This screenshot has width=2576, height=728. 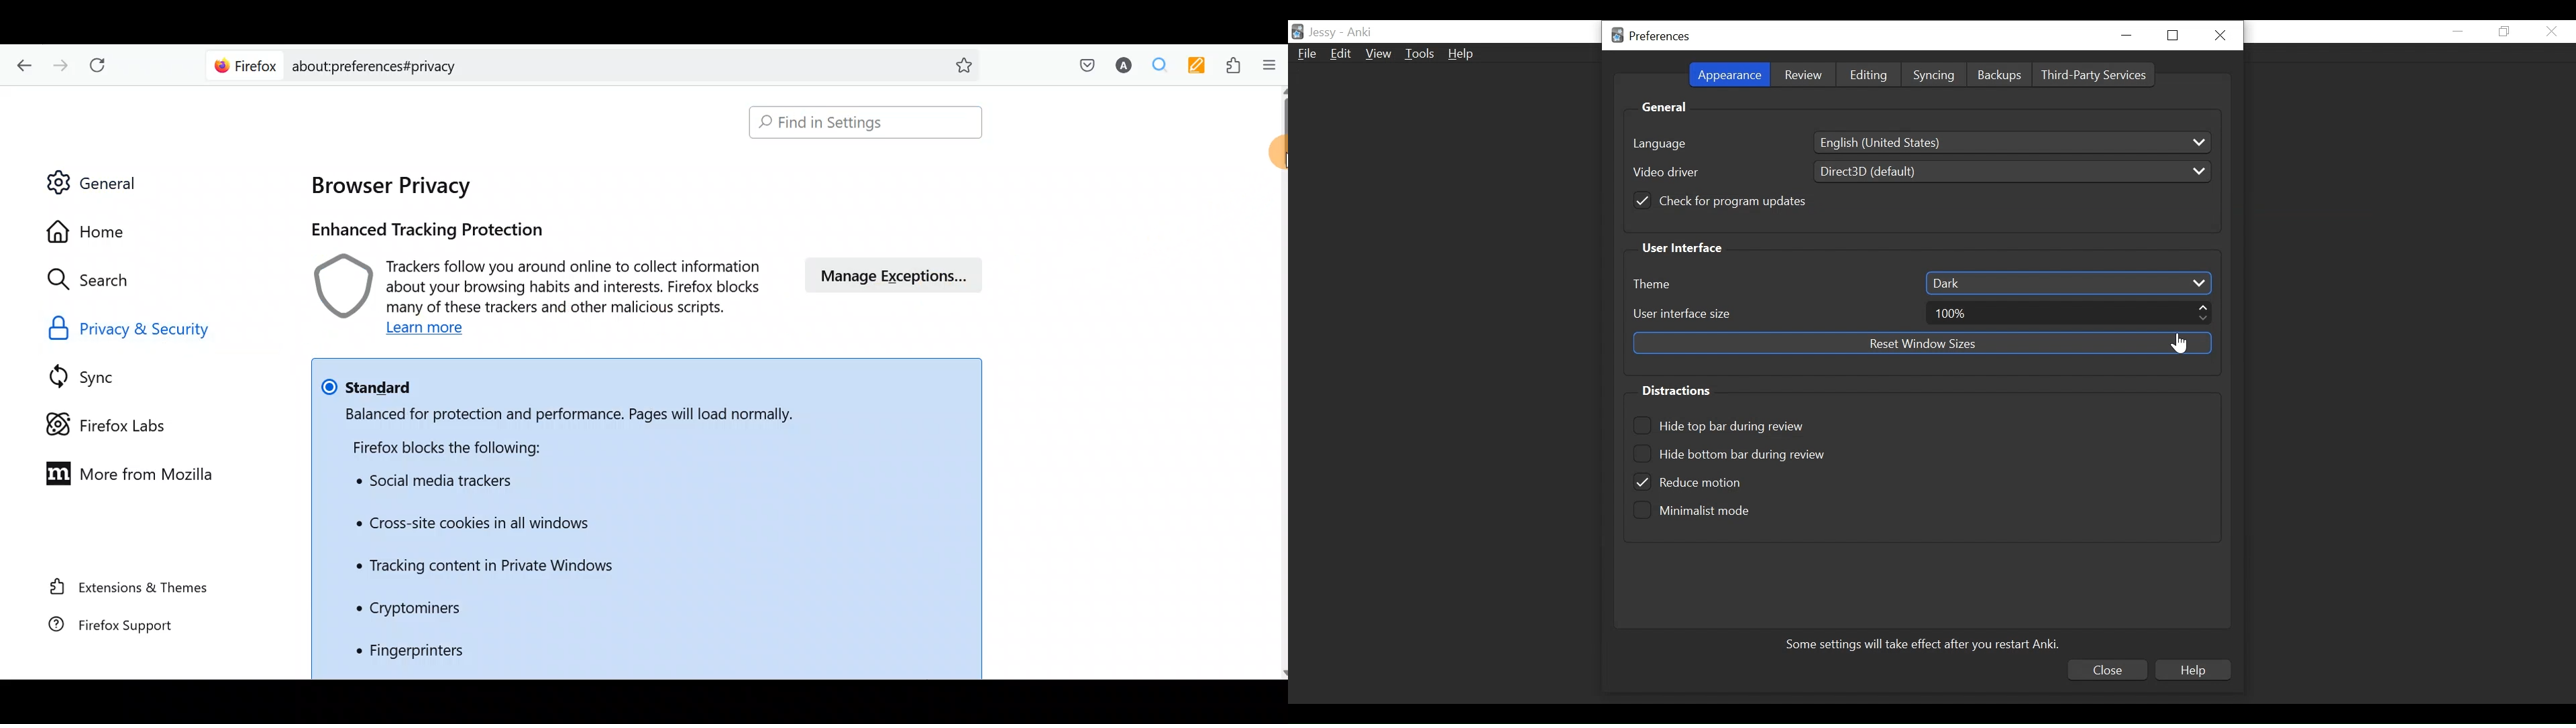 What do you see at coordinates (2103, 672) in the screenshot?
I see `Close` at bounding box center [2103, 672].